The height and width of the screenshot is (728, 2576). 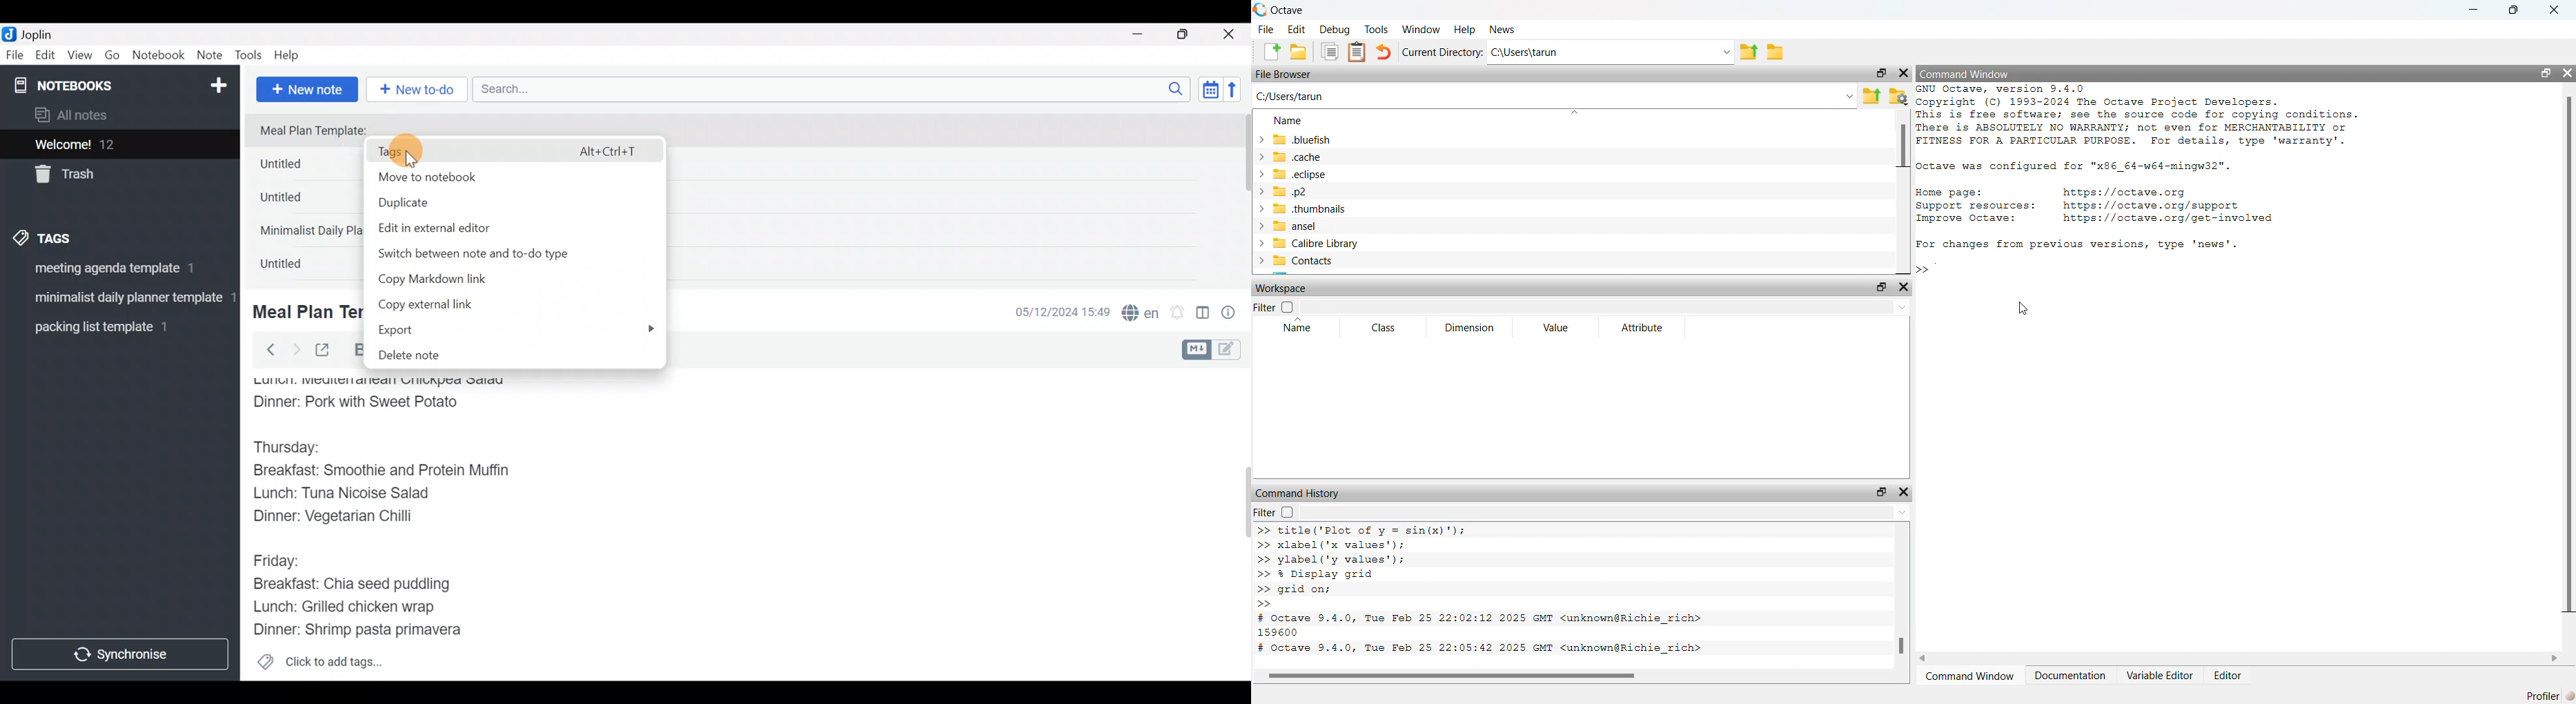 I want to click on down, so click(x=1901, y=306).